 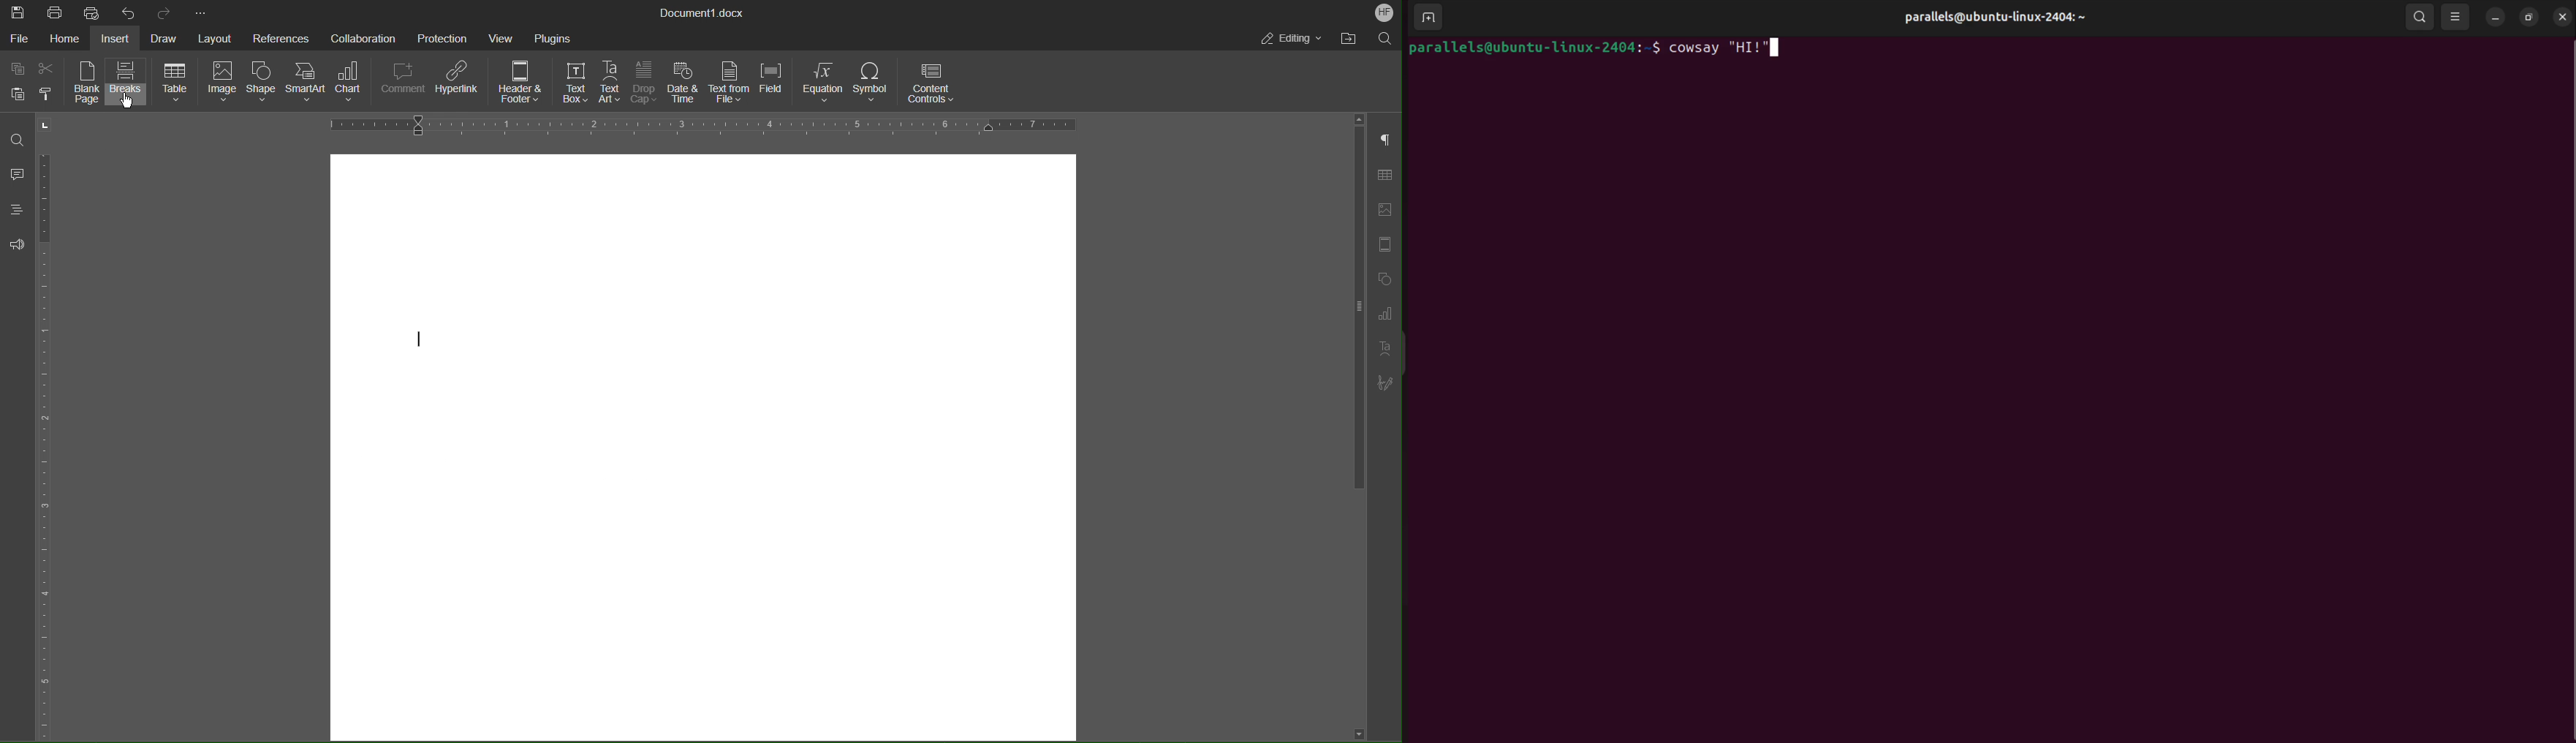 What do you see at coordinates (16, 172) in the screenshot?
I see `Comments` at bounding box center [16, 172].